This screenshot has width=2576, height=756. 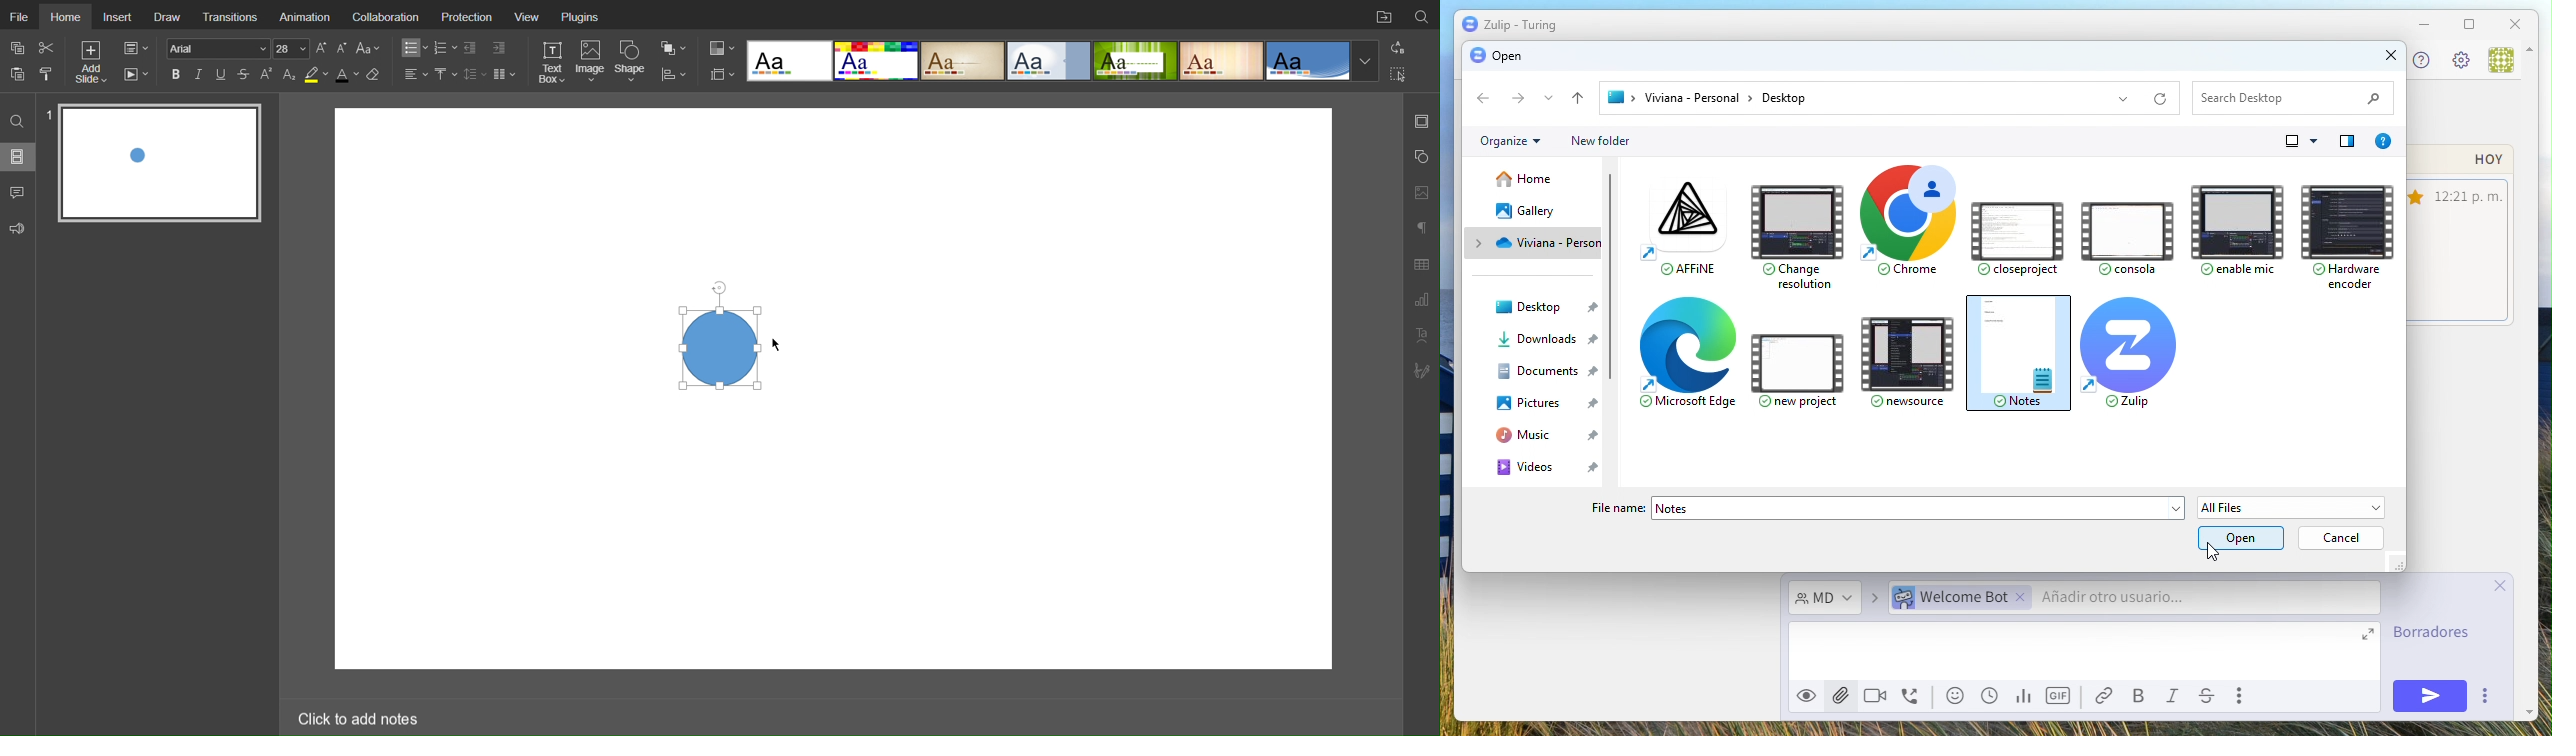 I want to click on snable mic, so click(x=2236, y=223).